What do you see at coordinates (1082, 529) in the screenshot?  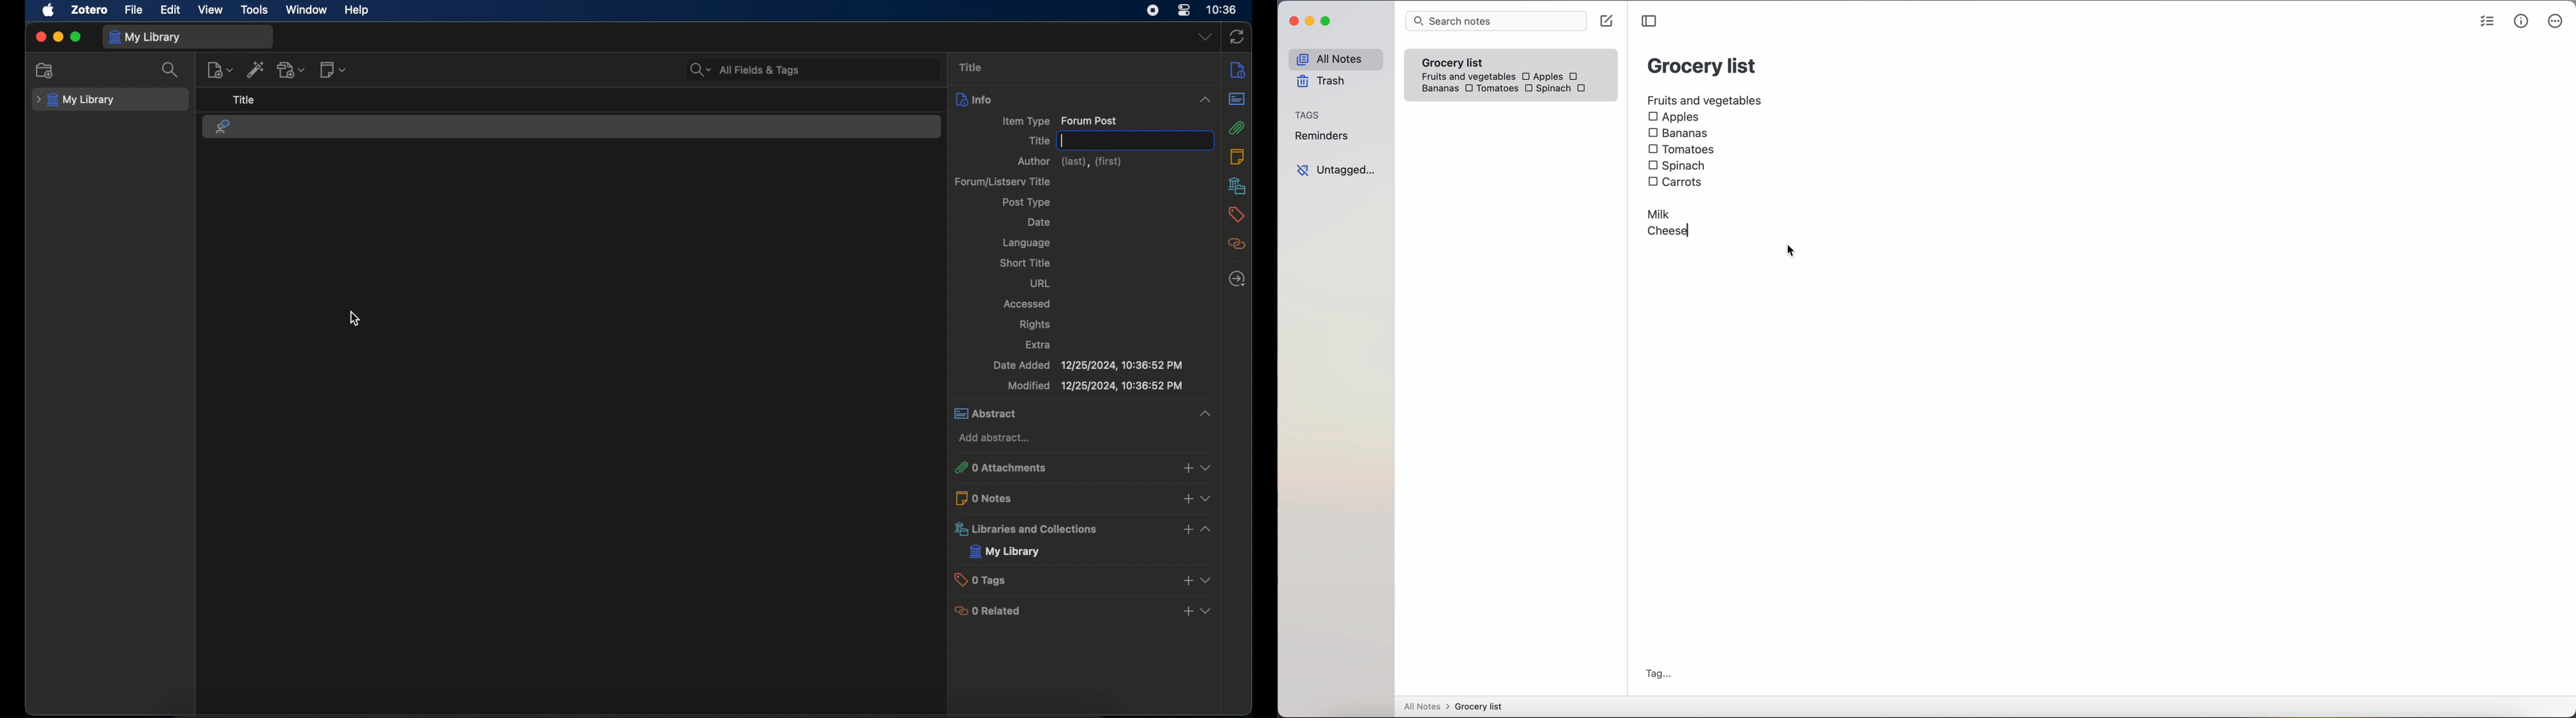 I see `libraries and collections` at bounding box center [1082, 529].